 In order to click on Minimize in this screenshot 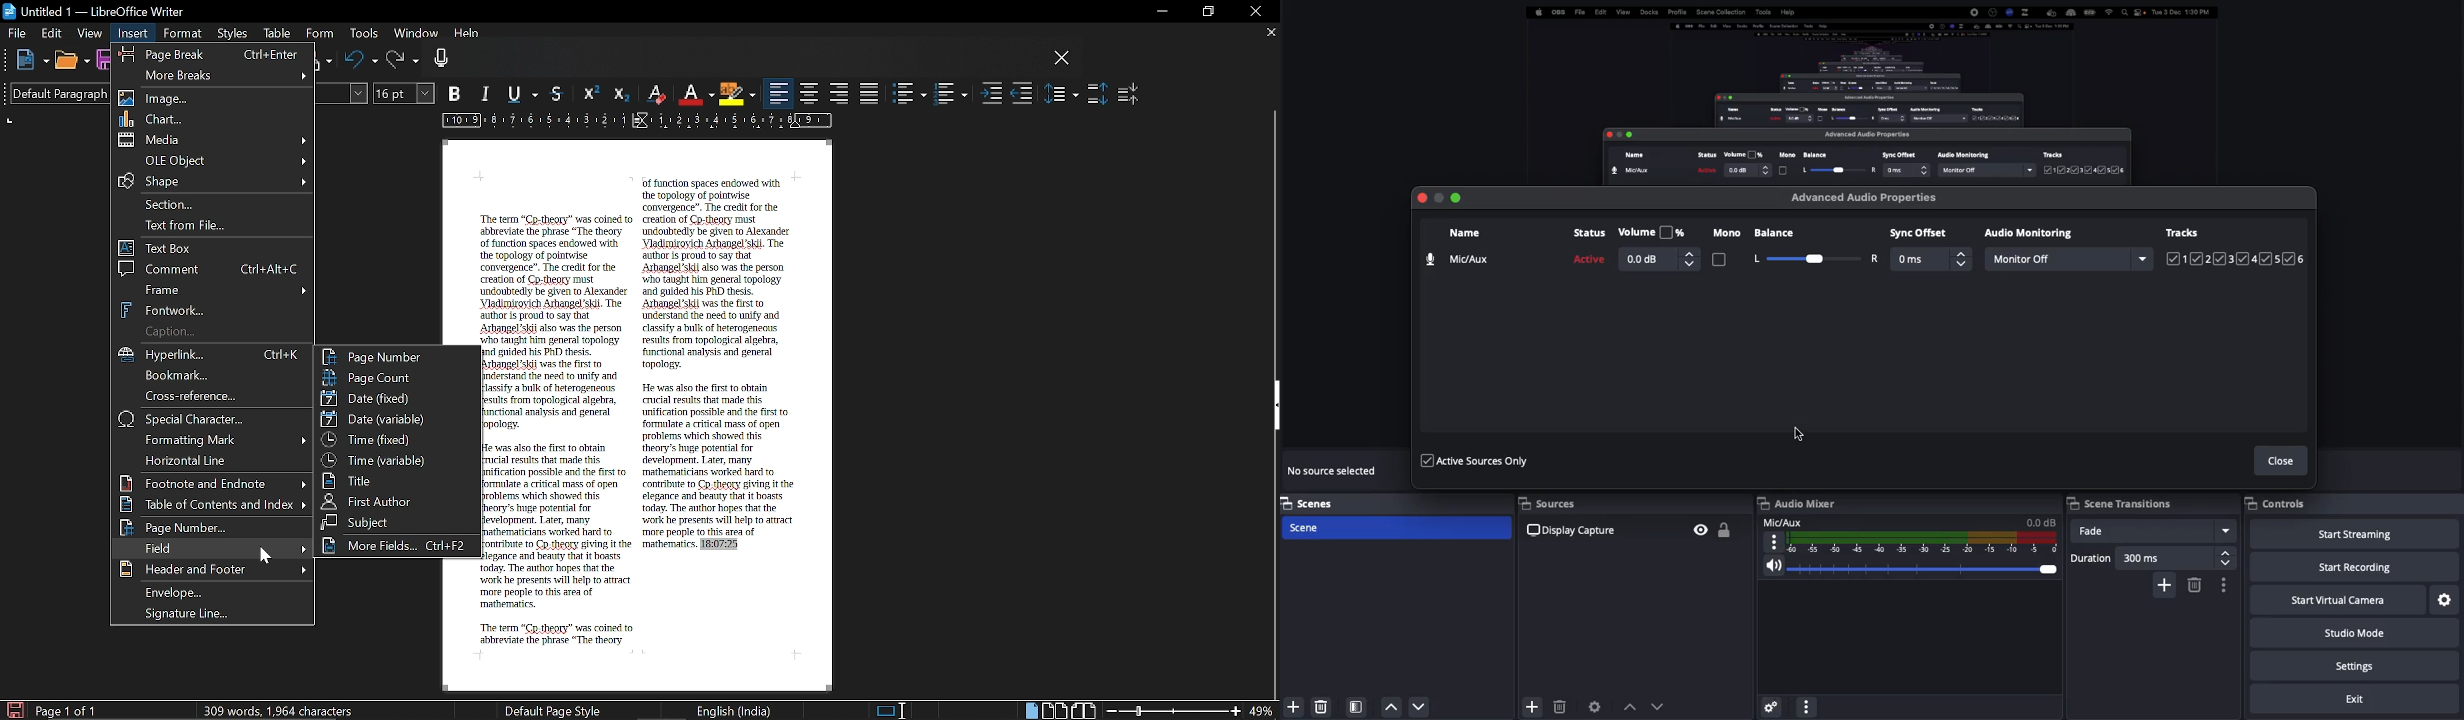, I will do `click(1158, 12)`.